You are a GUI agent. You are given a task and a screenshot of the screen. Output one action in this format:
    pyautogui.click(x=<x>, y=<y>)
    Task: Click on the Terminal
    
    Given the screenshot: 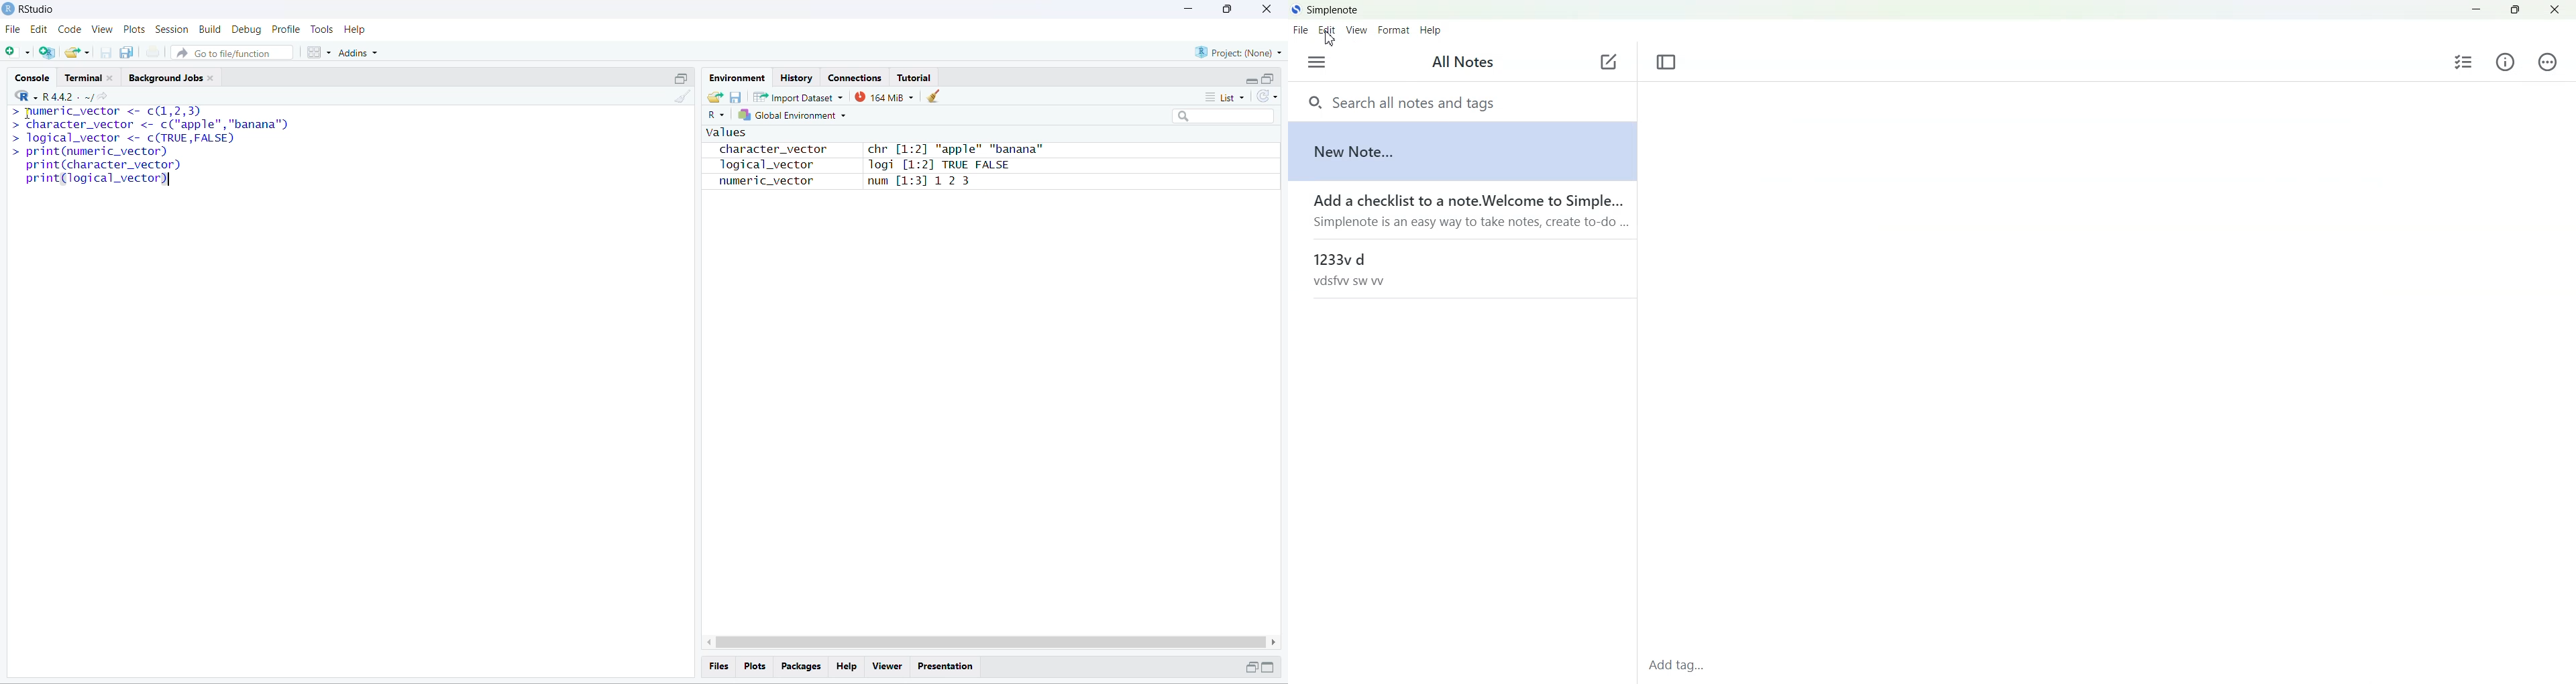 What is the action you would take?
    pyautogui.click(x=91, y=75)
    